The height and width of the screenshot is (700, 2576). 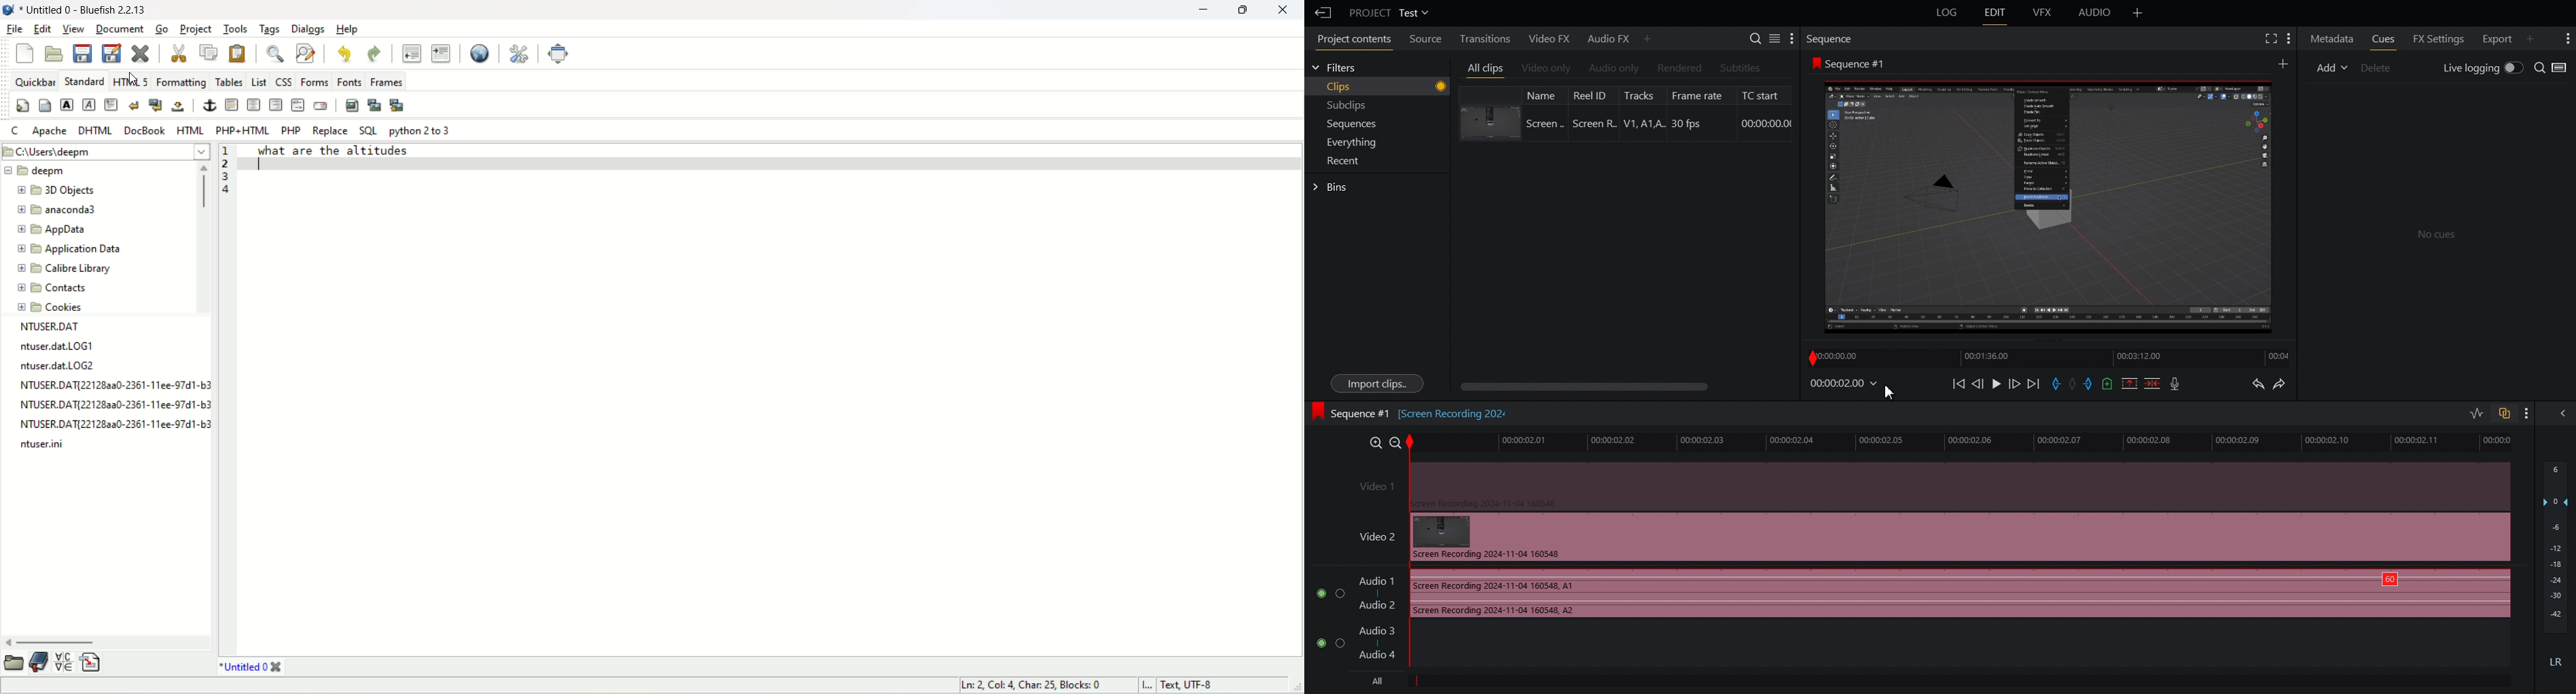 What do you see at coordinates (2385, 38) in the screenshot?
I see `Cues` at bounding box center [2385, 38].